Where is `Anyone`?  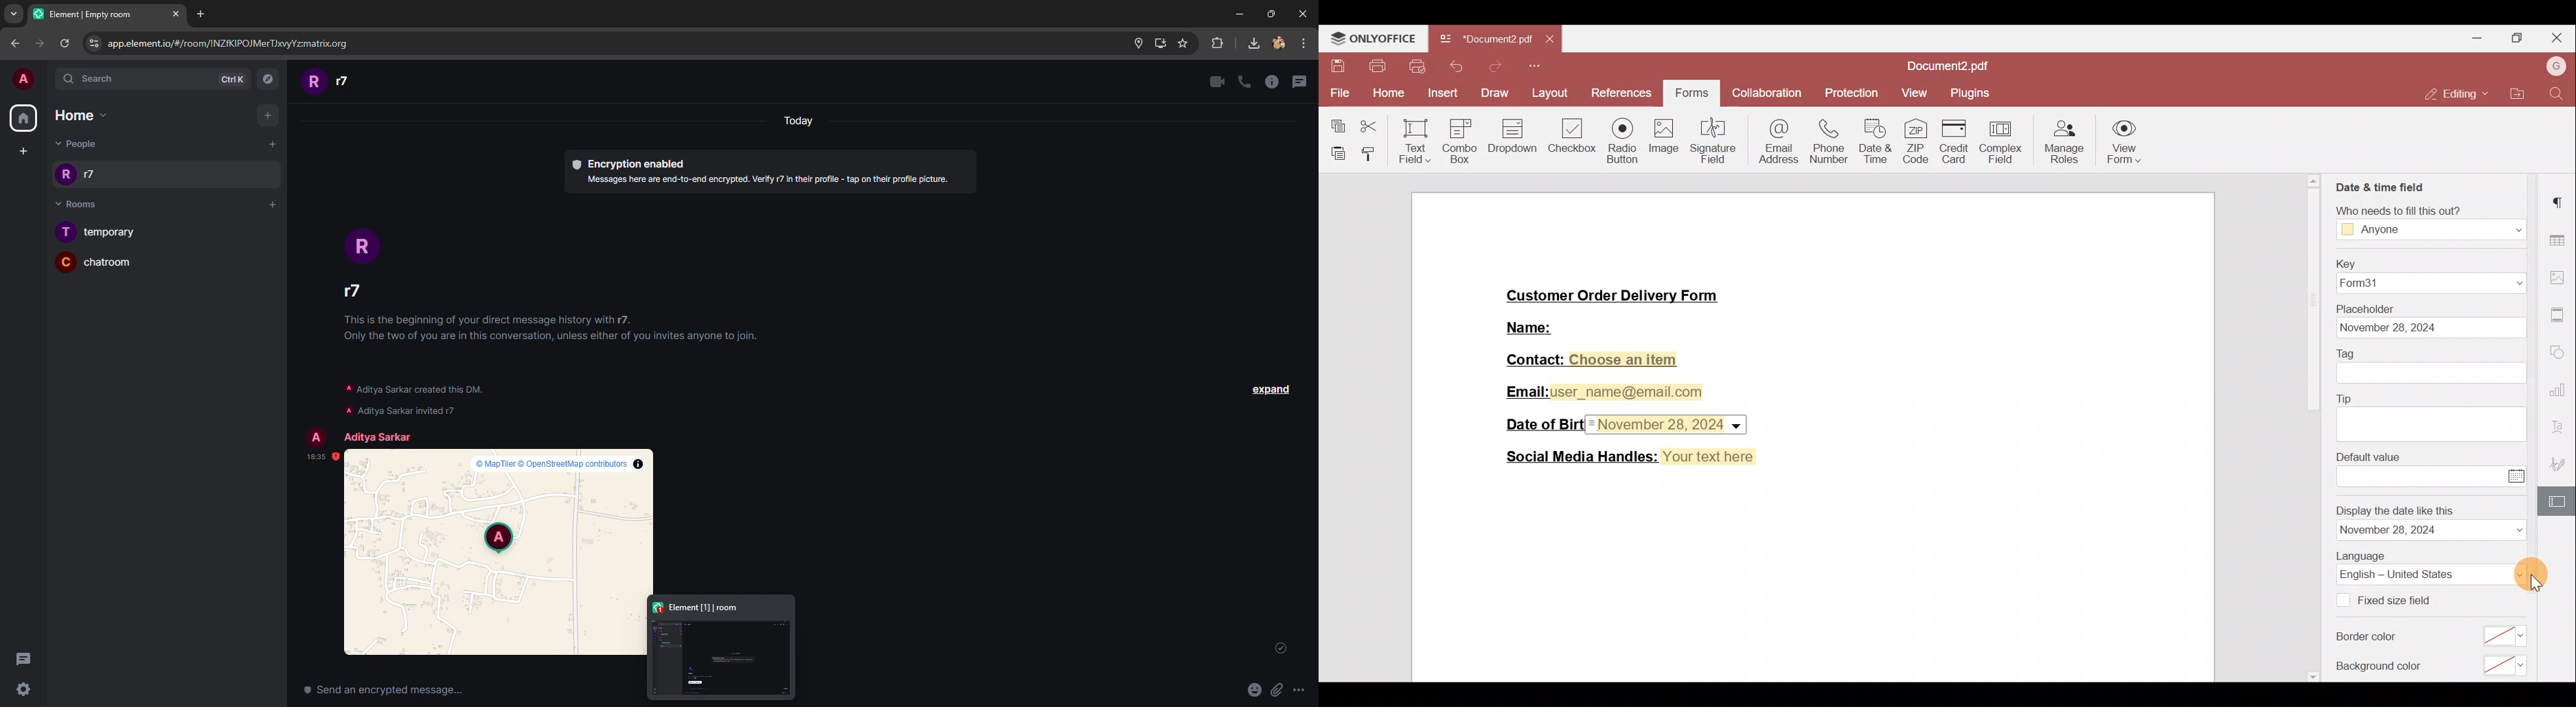
Anyone is located at coordinates (2433, 229).